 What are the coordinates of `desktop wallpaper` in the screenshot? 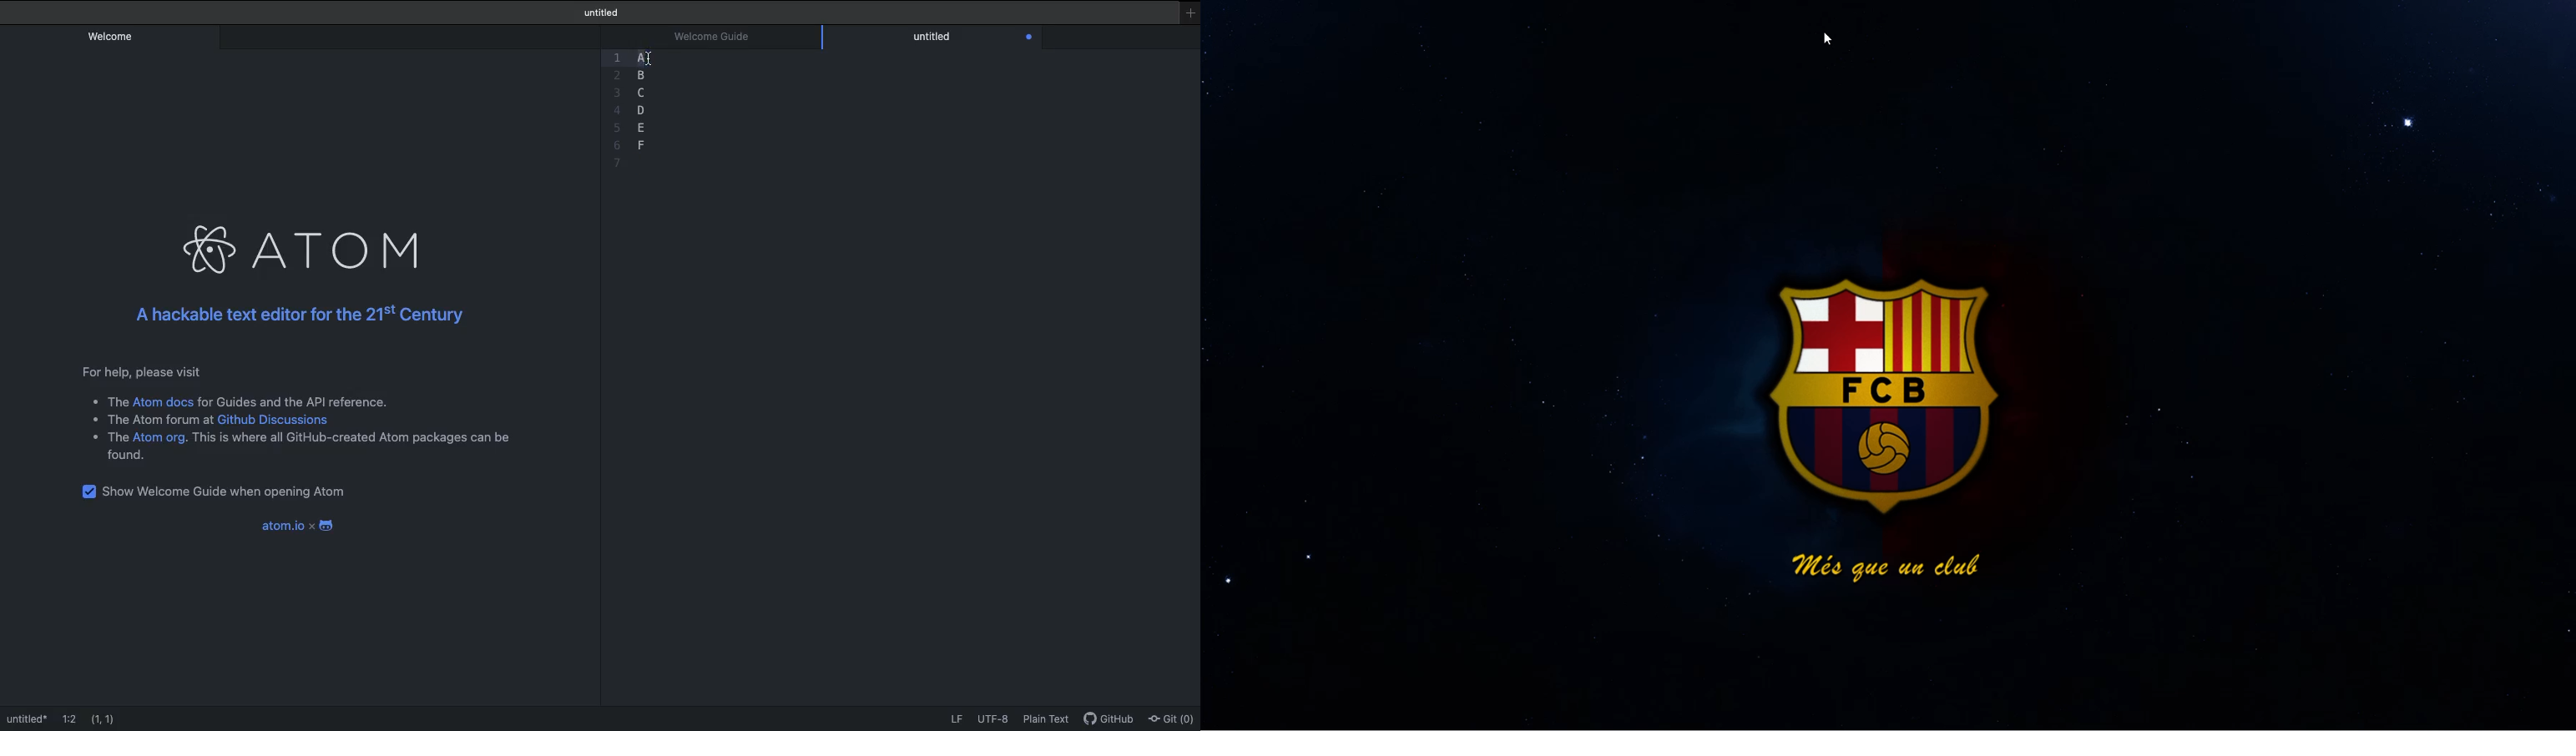 It's located at (1889, 365).